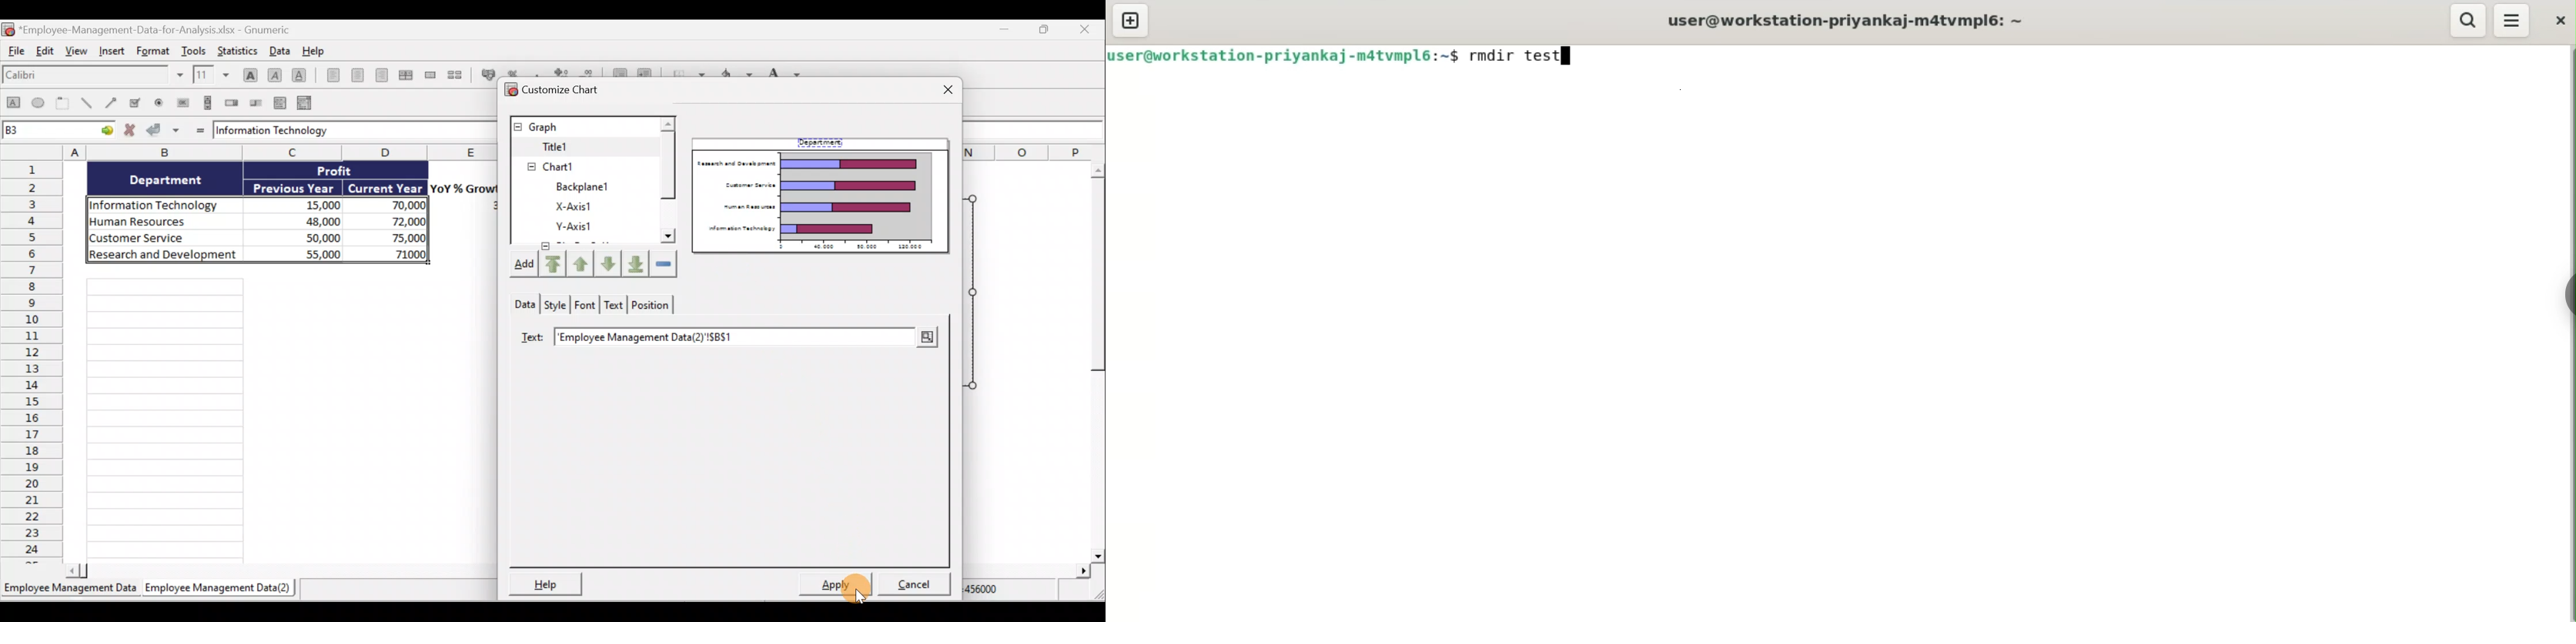 Image resolution: width=2576 pixels, height=644 pixels. I want to click on Create a radio button, so click(161, 102).